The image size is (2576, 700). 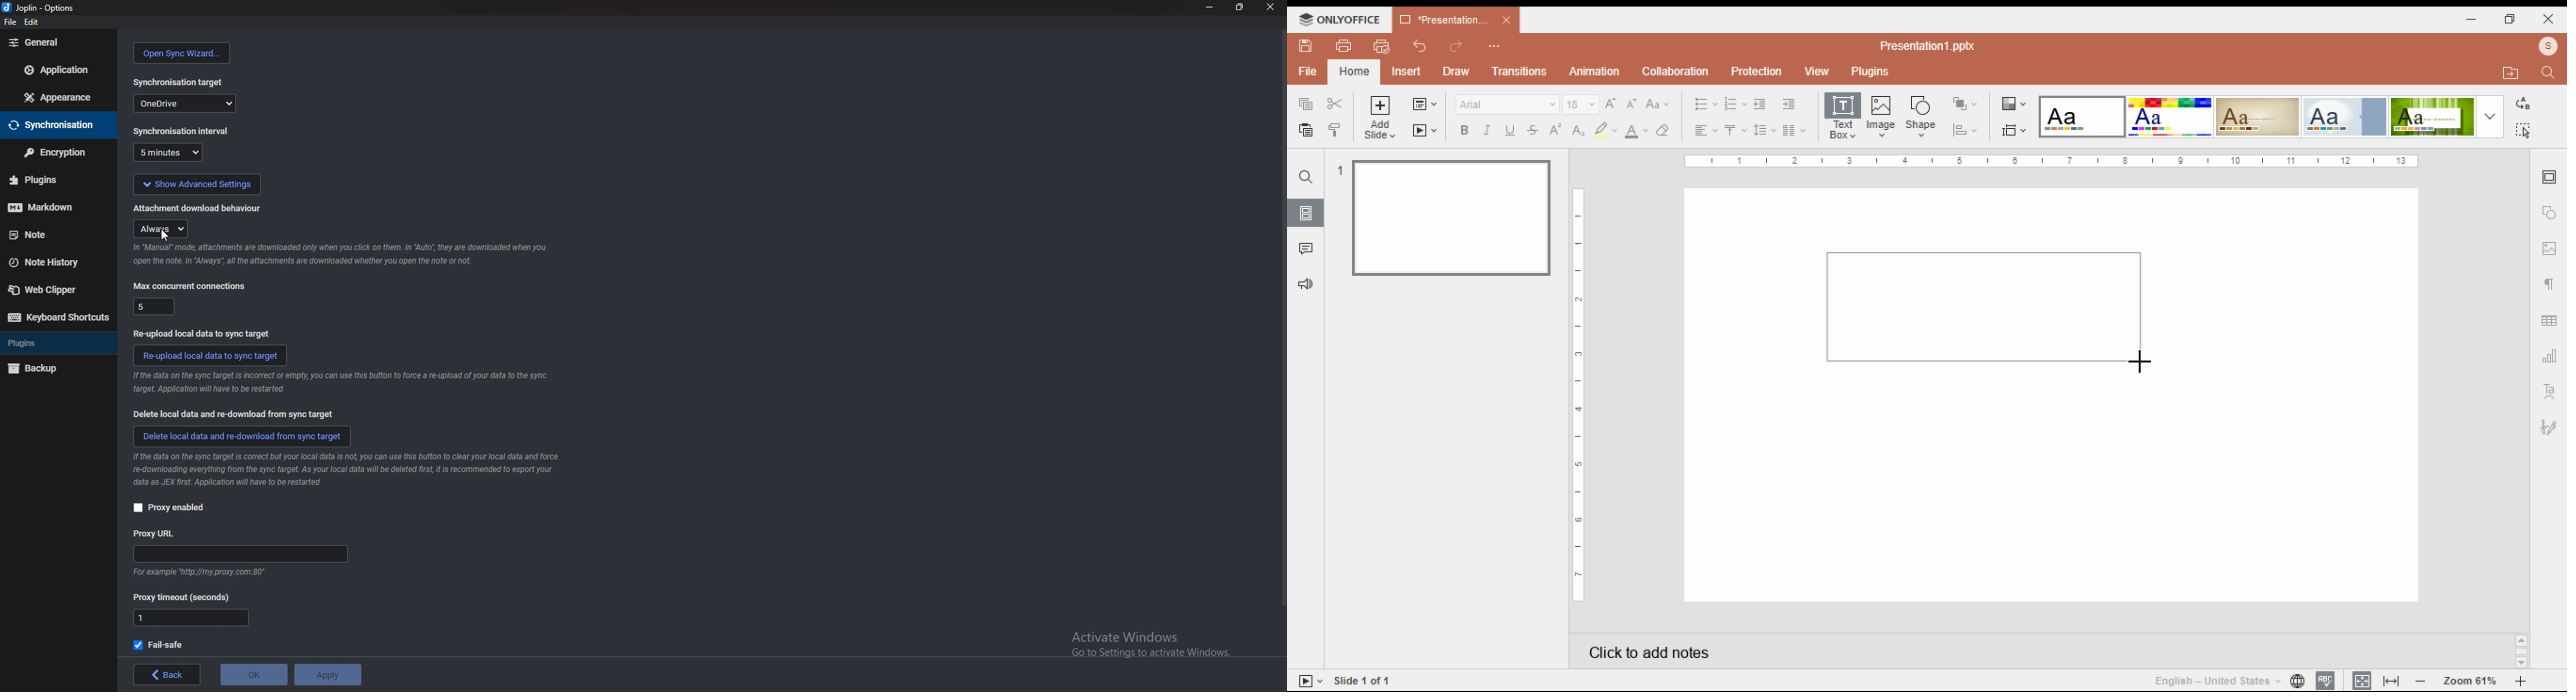 What do you see at coordinates (2468, 681) in the screenshot?
I see `zoom 61%` at bounding box center [2468, 681].